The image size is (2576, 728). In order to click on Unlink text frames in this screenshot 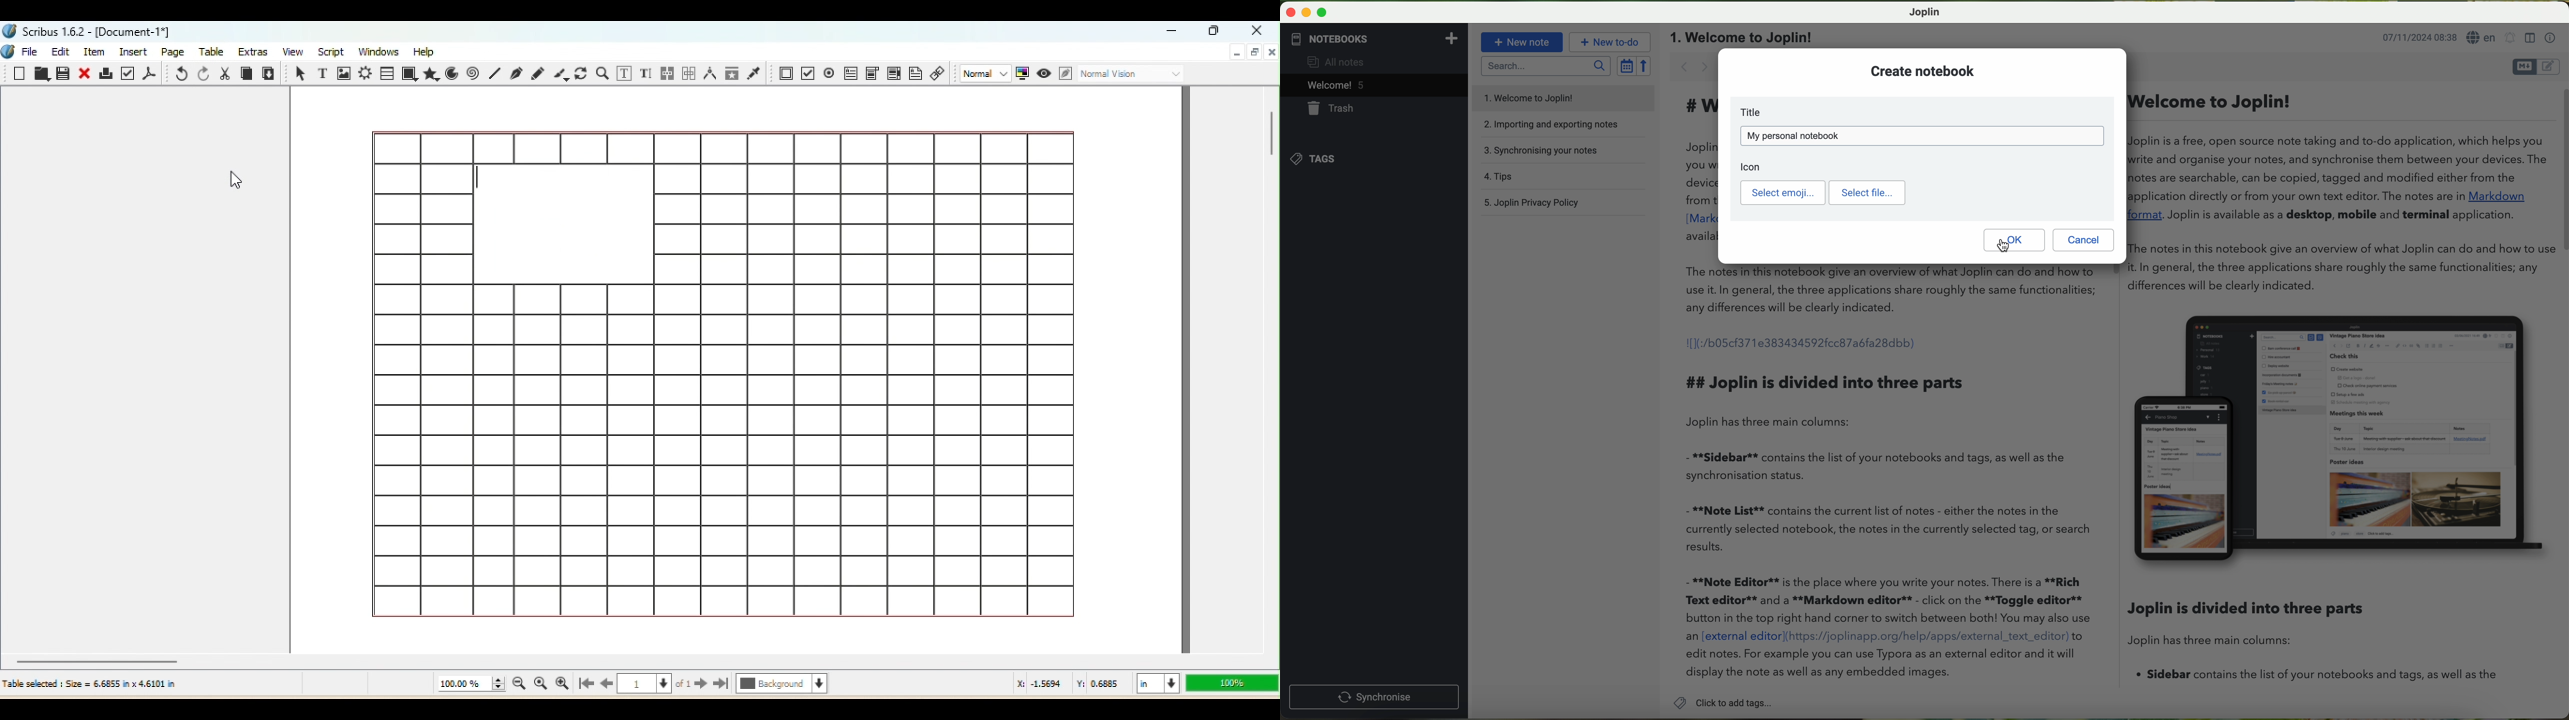, I will do `click(687, 72)`.